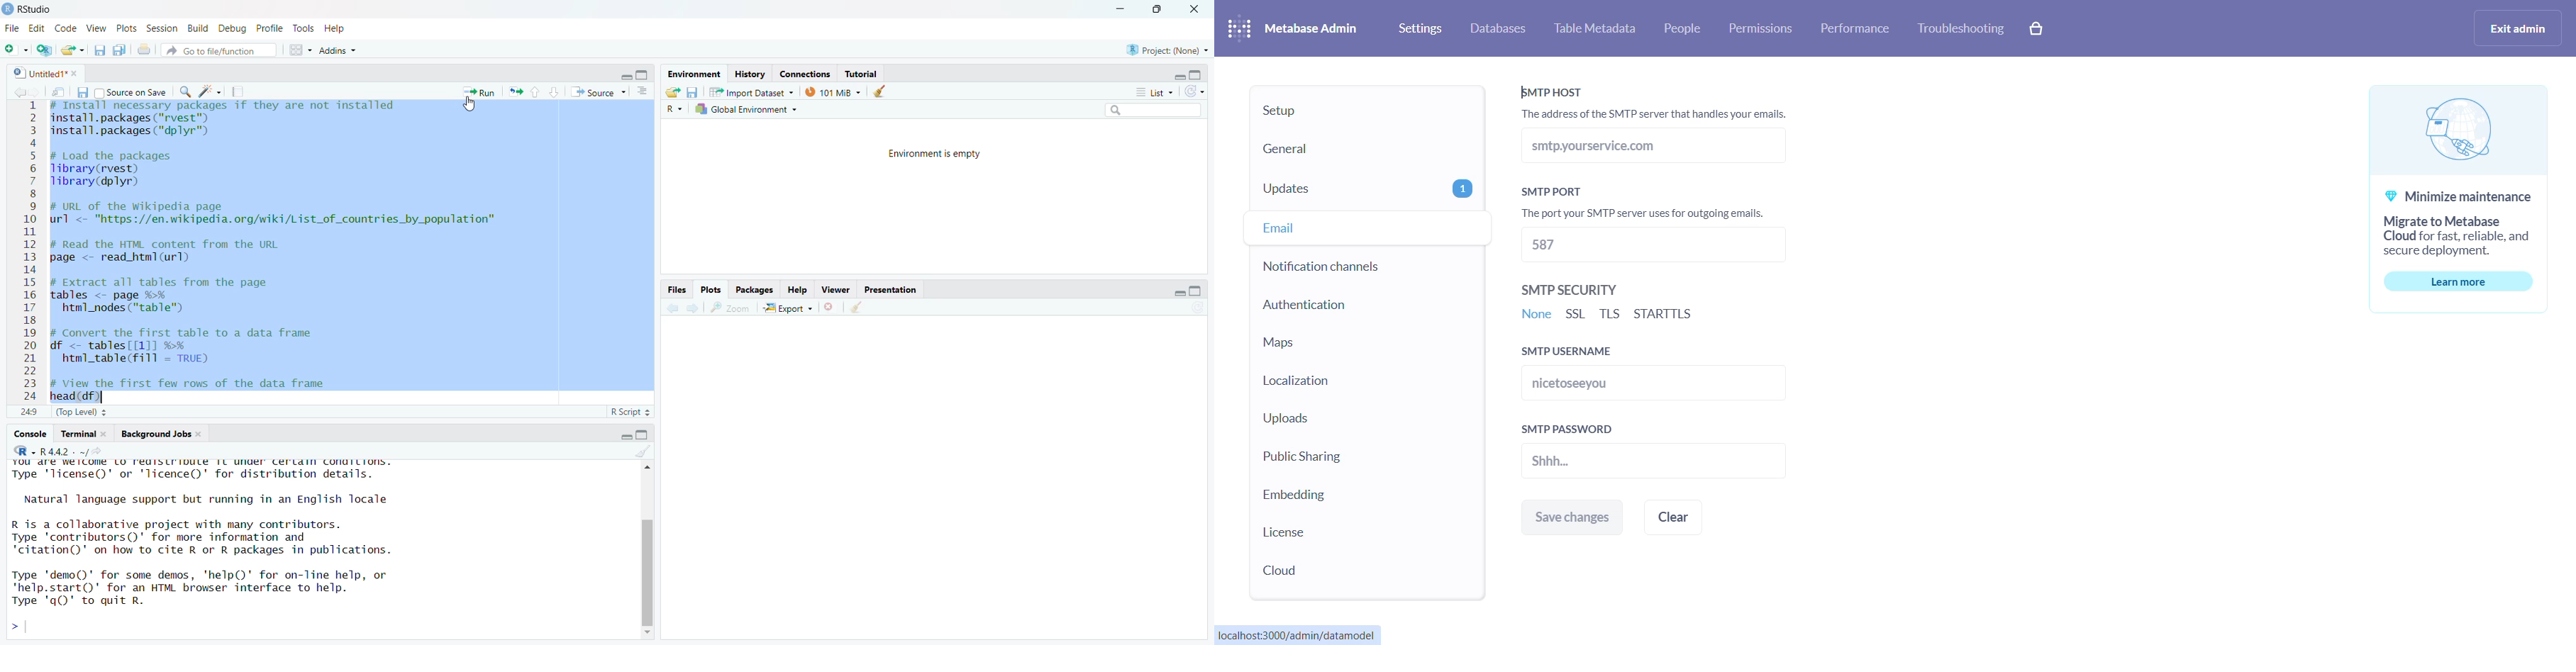 This screenshot has height=672, width=2576. Describe the element at coordinates (205, 390) in the screenshot. I see `# View the first few rows of the data frame head(df) ` at that location.